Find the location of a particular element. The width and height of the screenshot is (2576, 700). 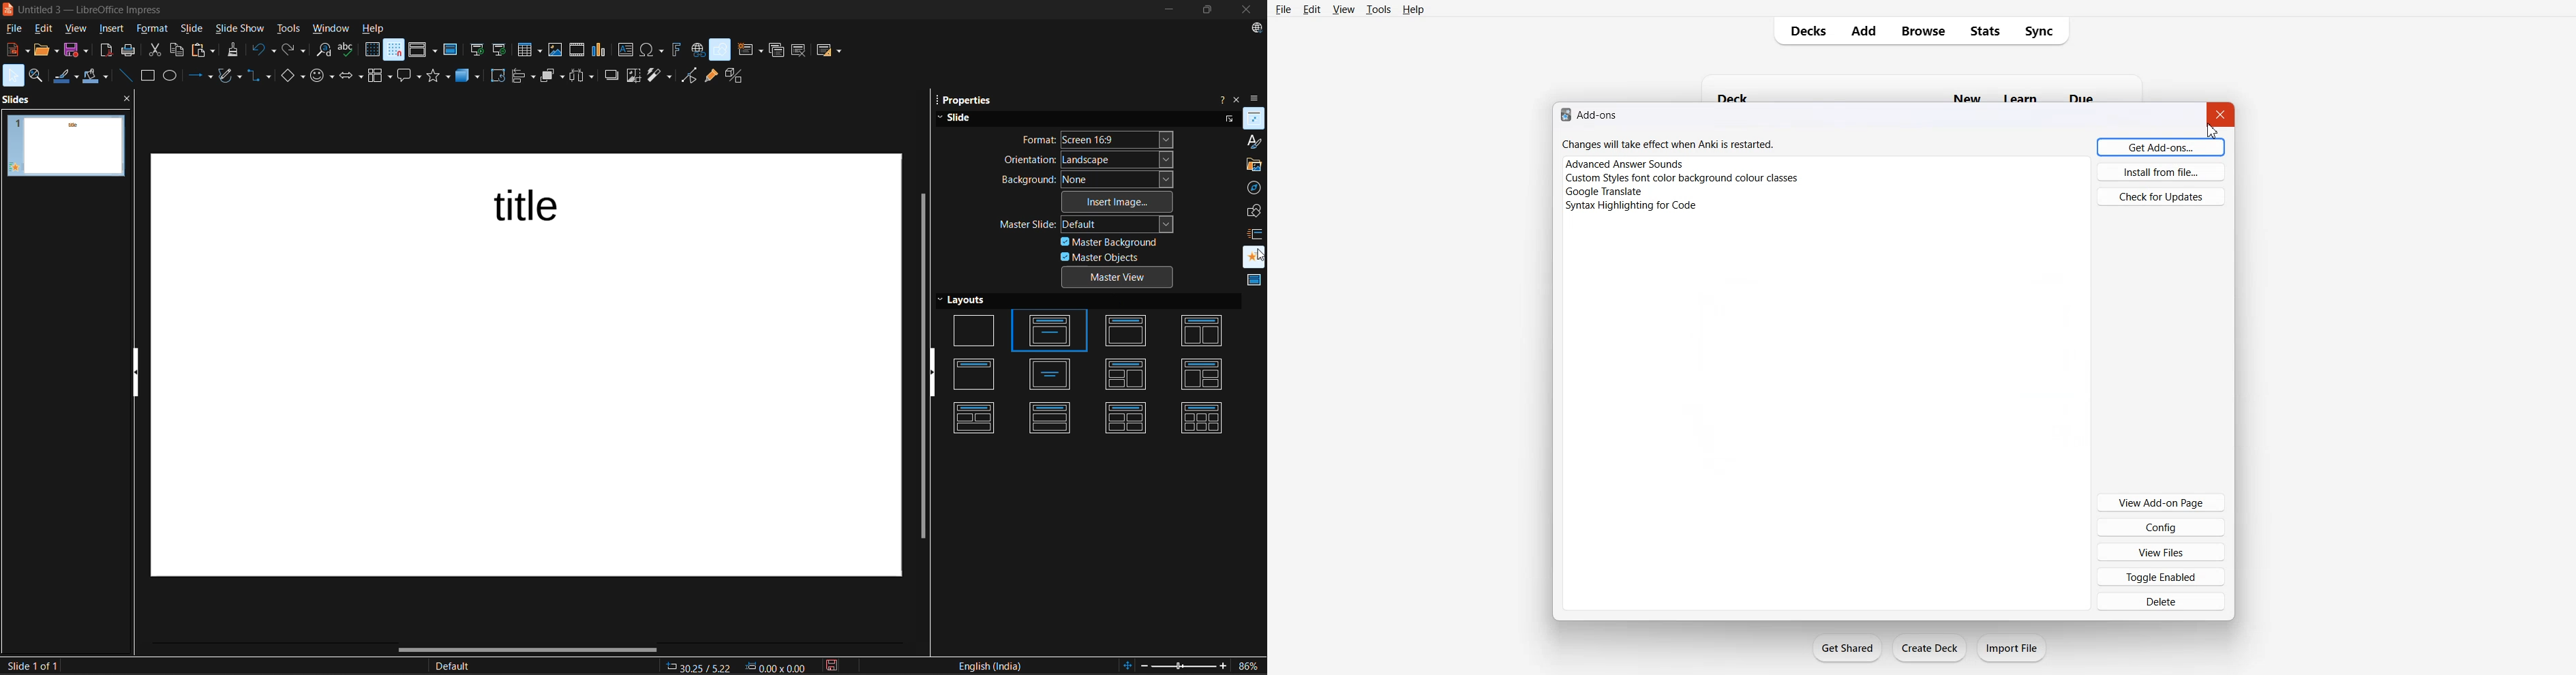

display views is located at coordinates (423, 50).